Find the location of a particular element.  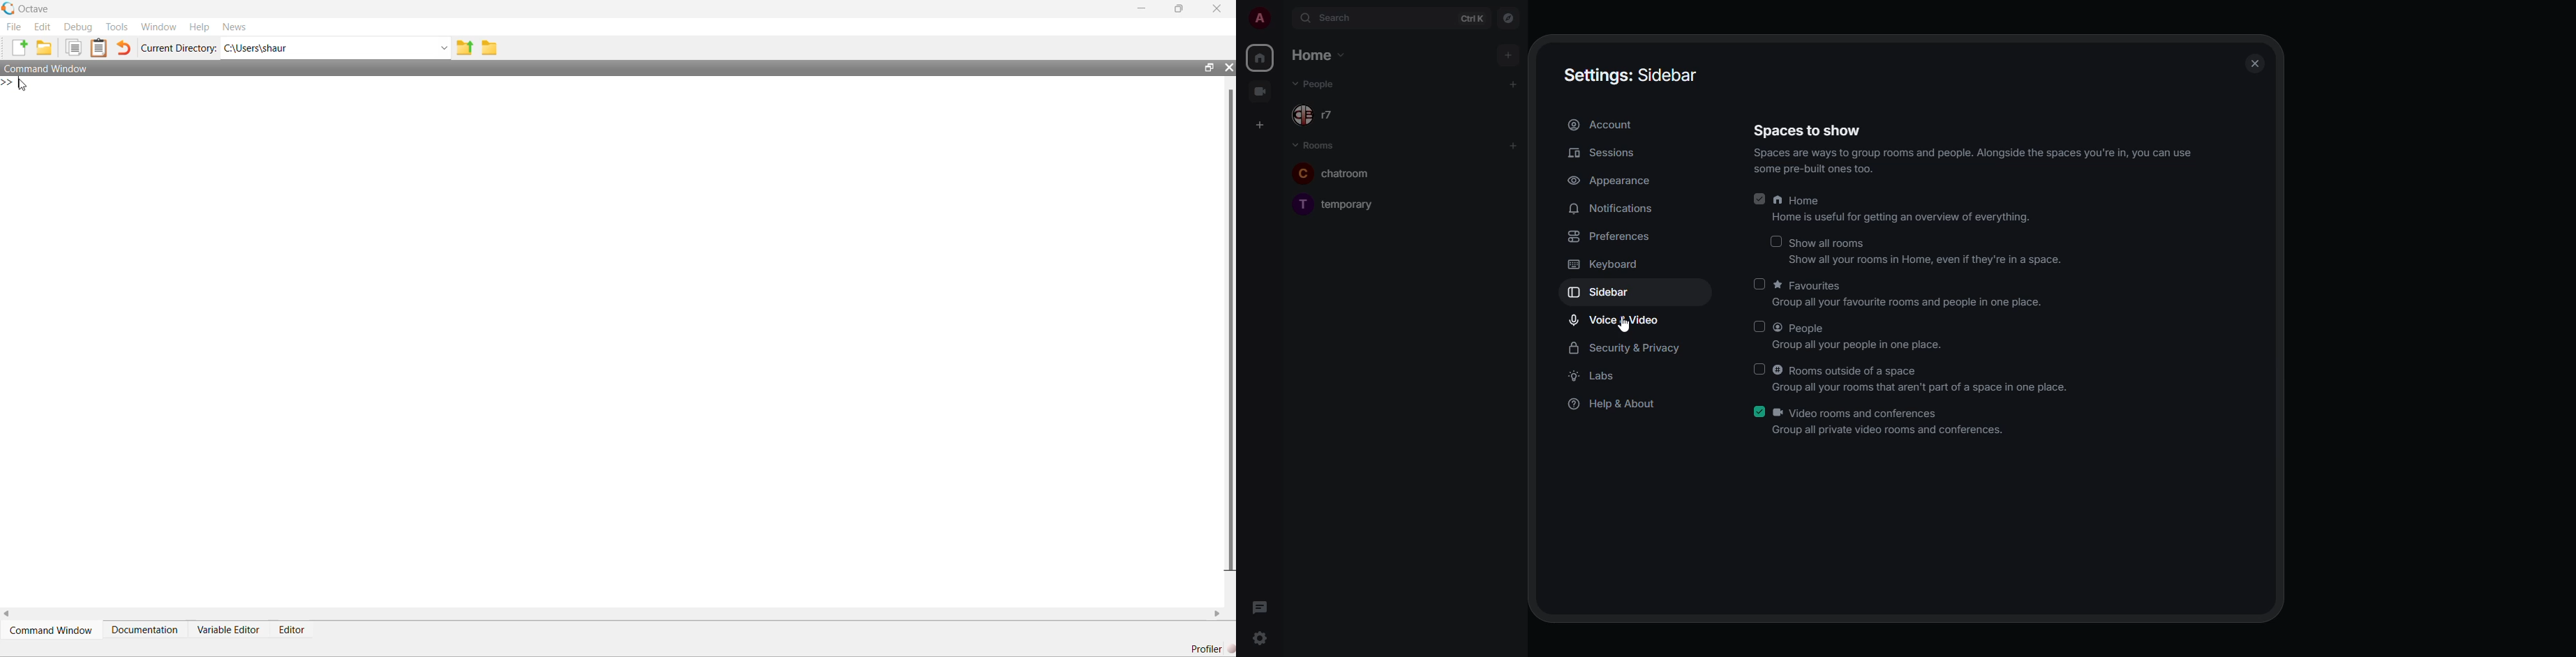

Edit is located at coordinates (43, 27).